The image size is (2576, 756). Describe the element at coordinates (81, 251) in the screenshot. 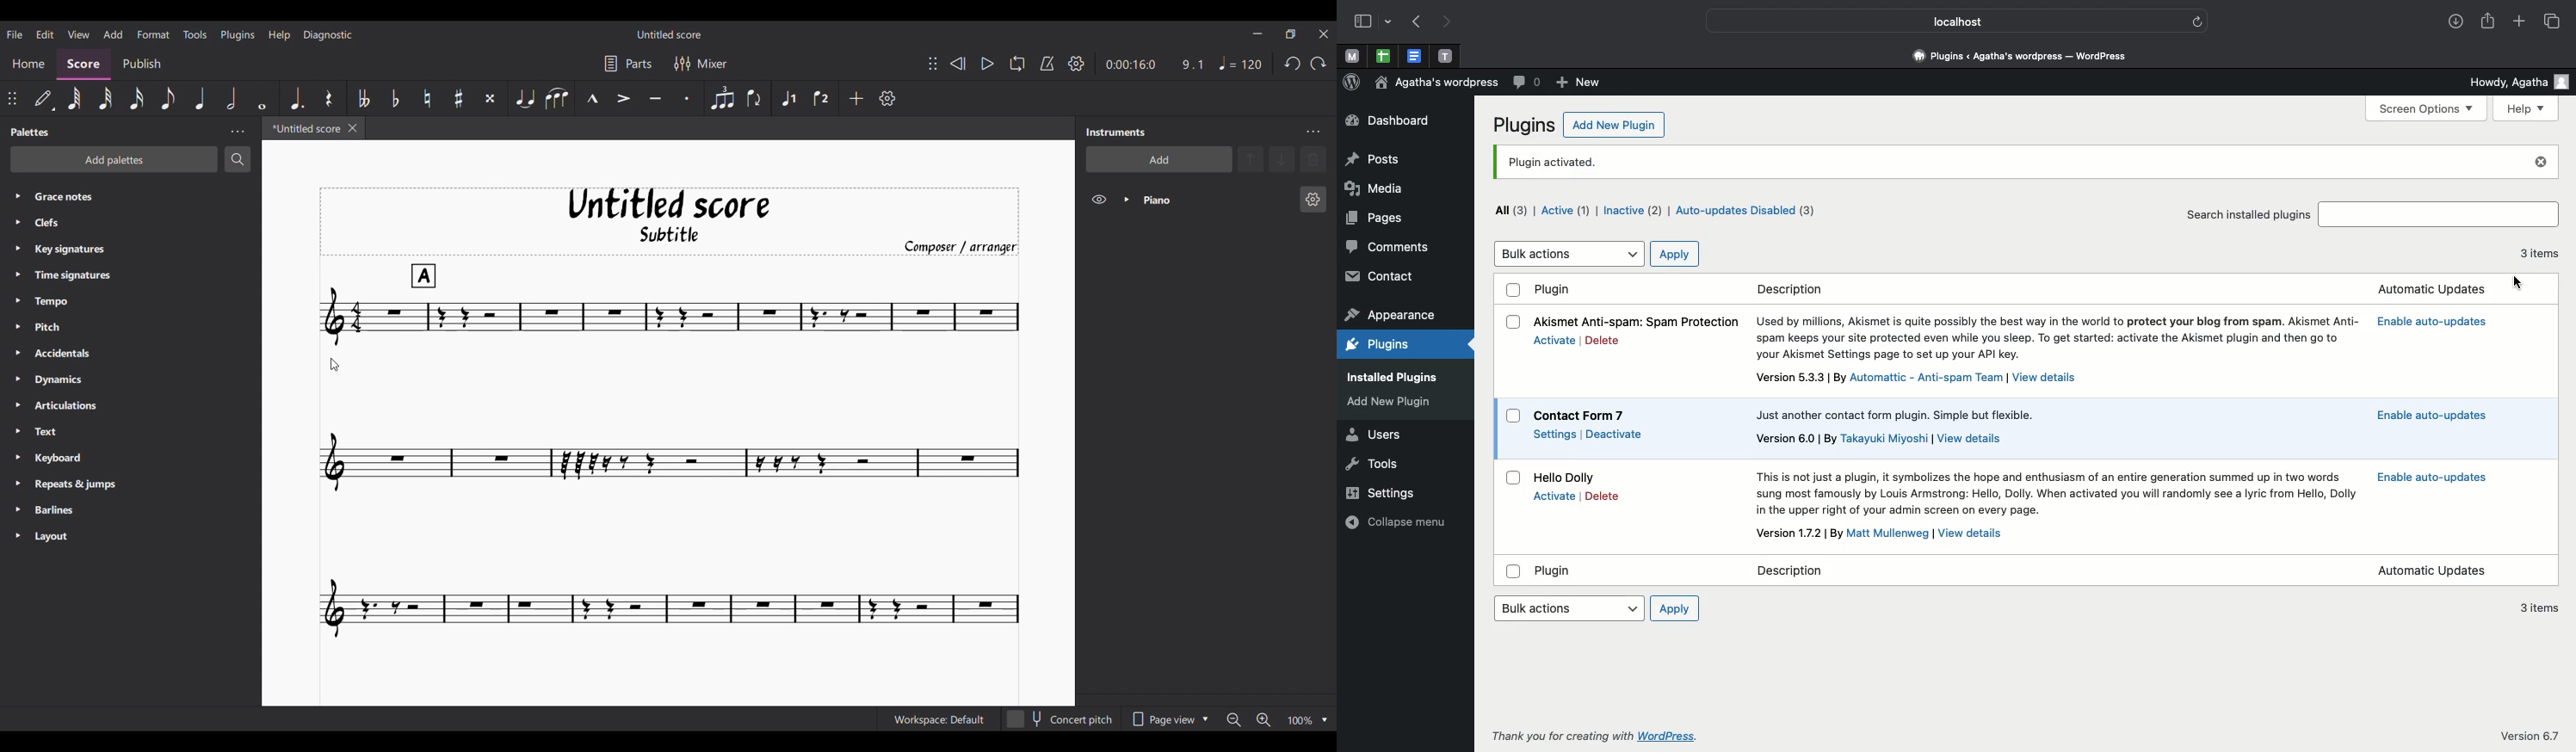

I see `Key signatures.` at that location.